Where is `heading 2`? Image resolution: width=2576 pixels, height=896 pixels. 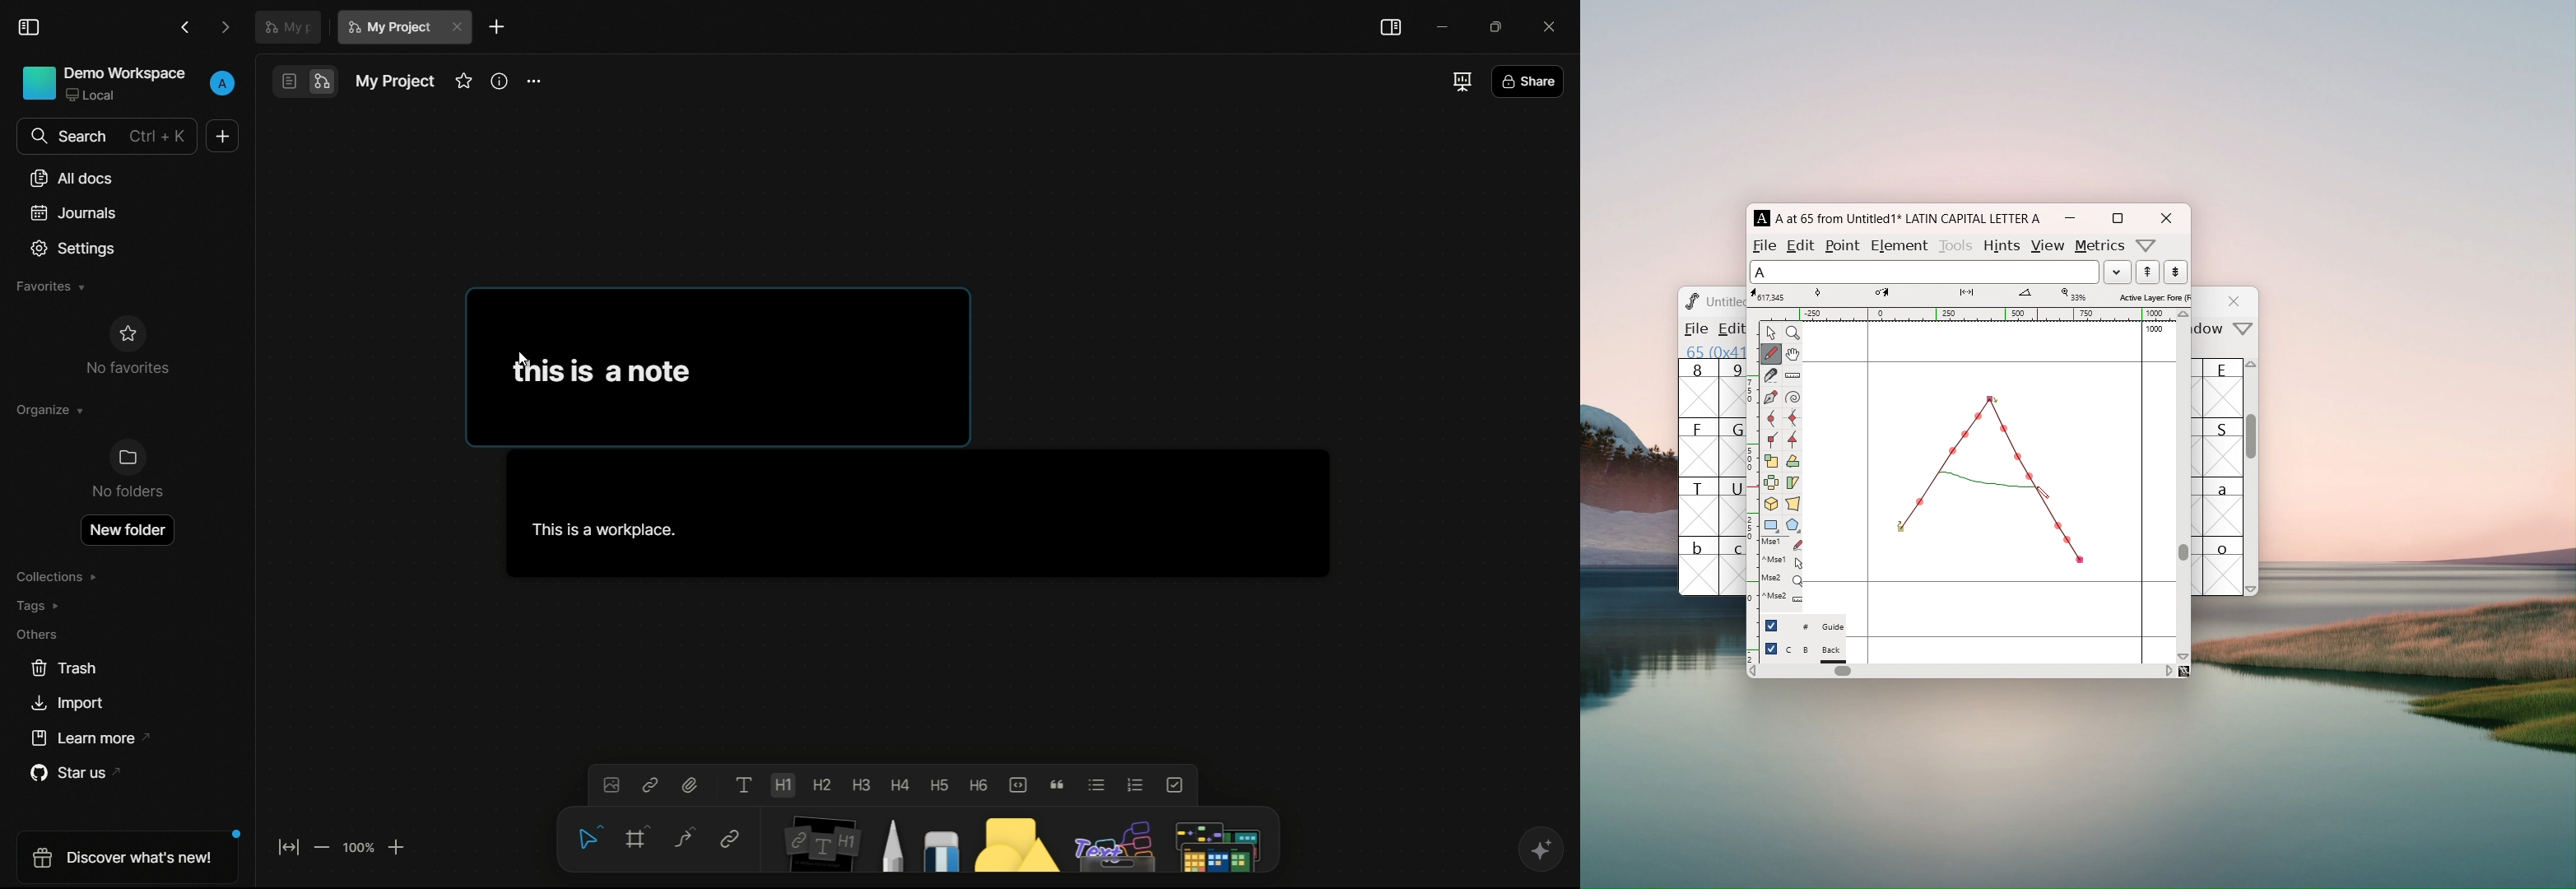 heading 2 is located at coordinates (823, 781).